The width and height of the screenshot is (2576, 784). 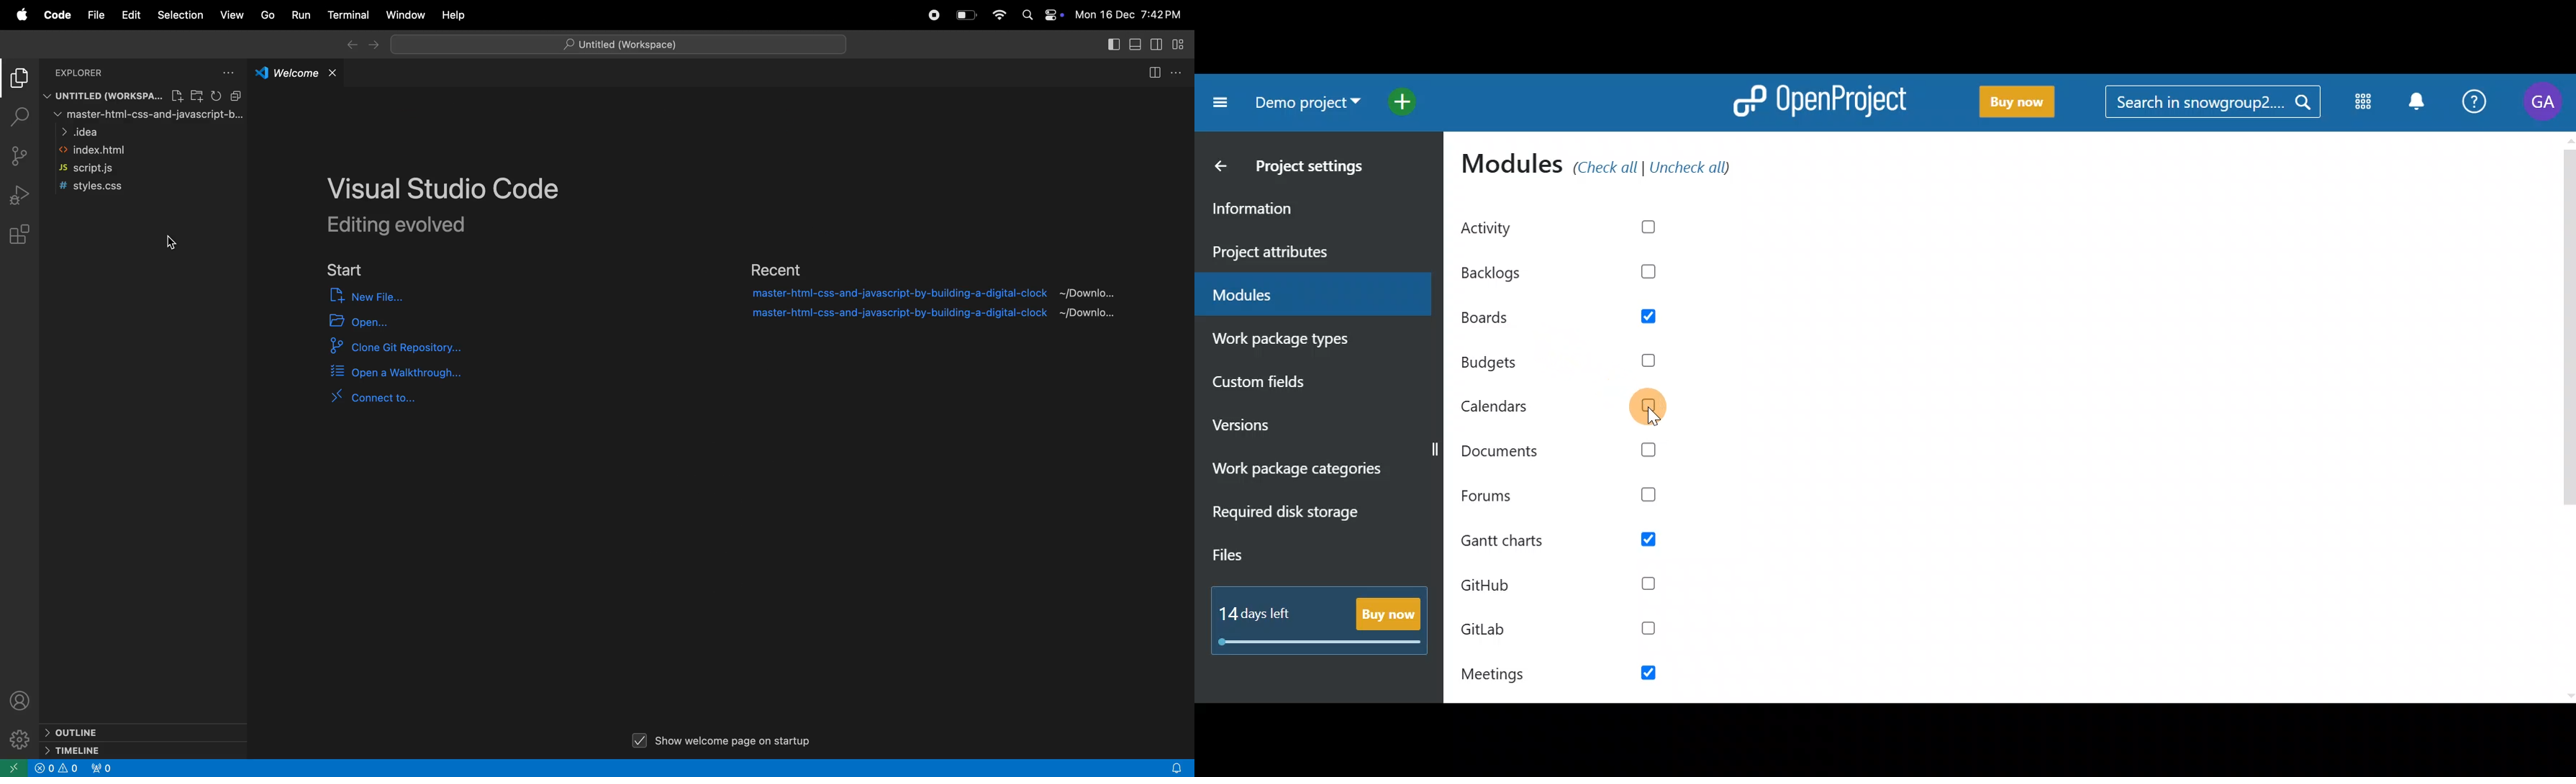 I want to click on view port, so click(x=106, y=768).